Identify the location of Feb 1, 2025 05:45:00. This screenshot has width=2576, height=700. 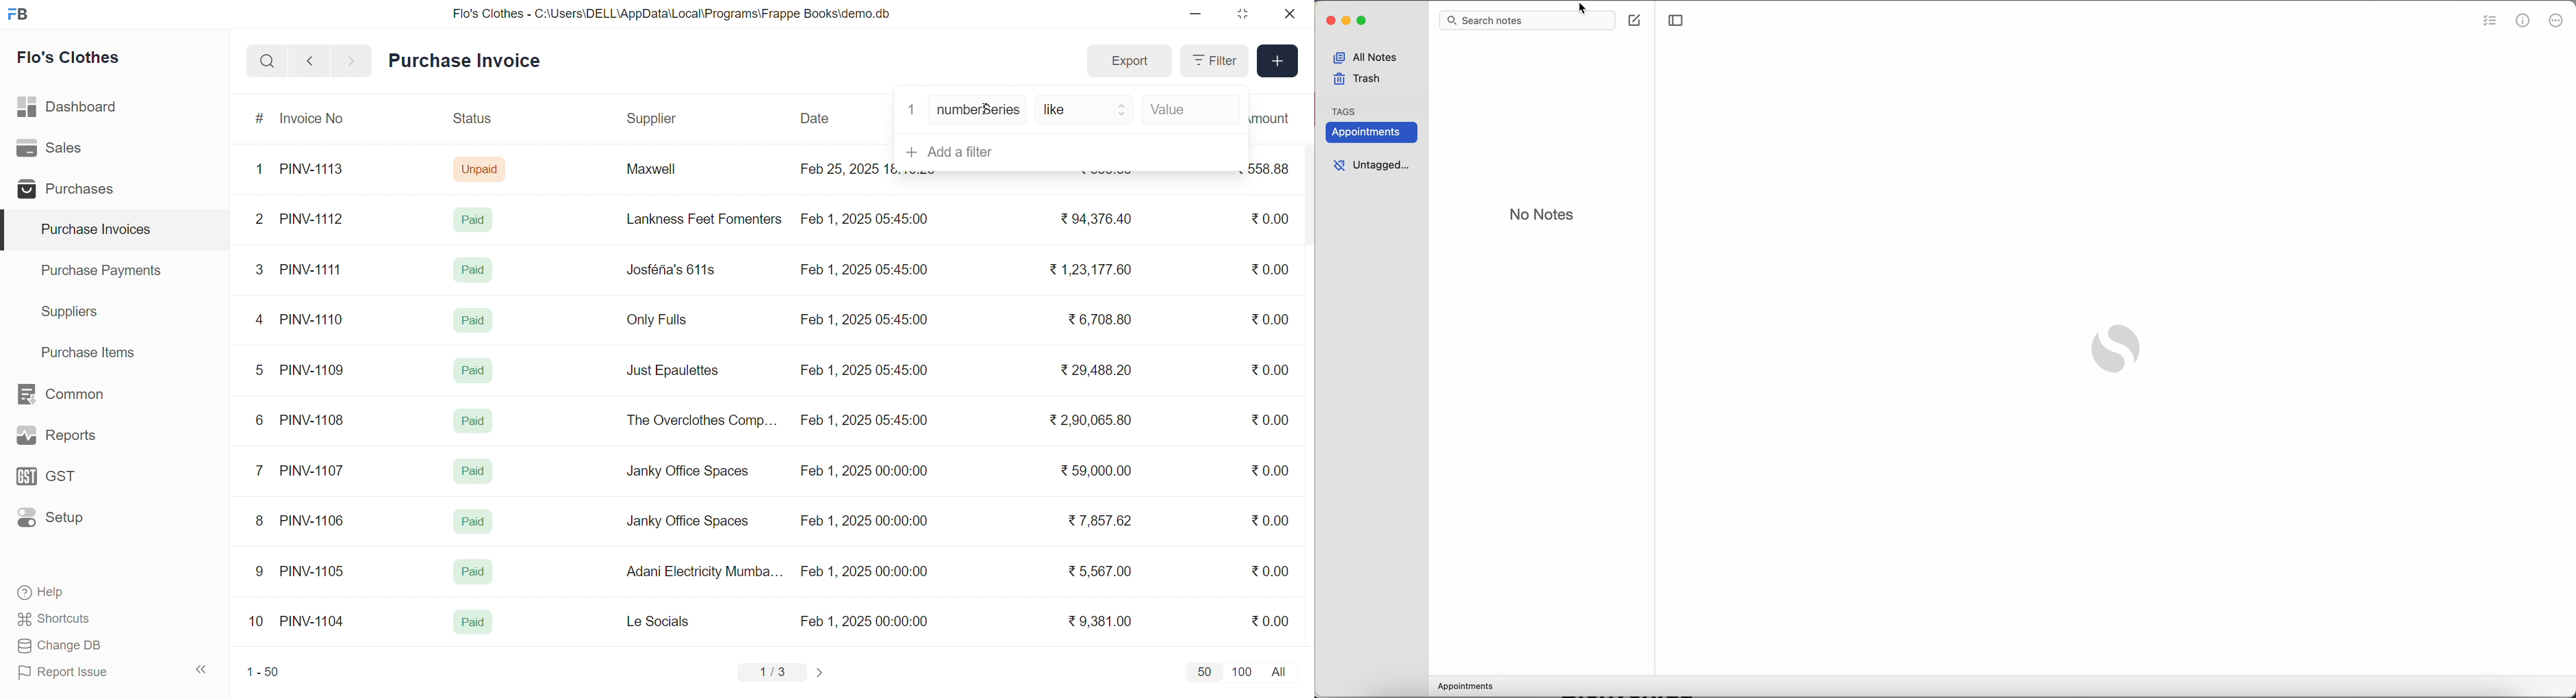
(867, 218).